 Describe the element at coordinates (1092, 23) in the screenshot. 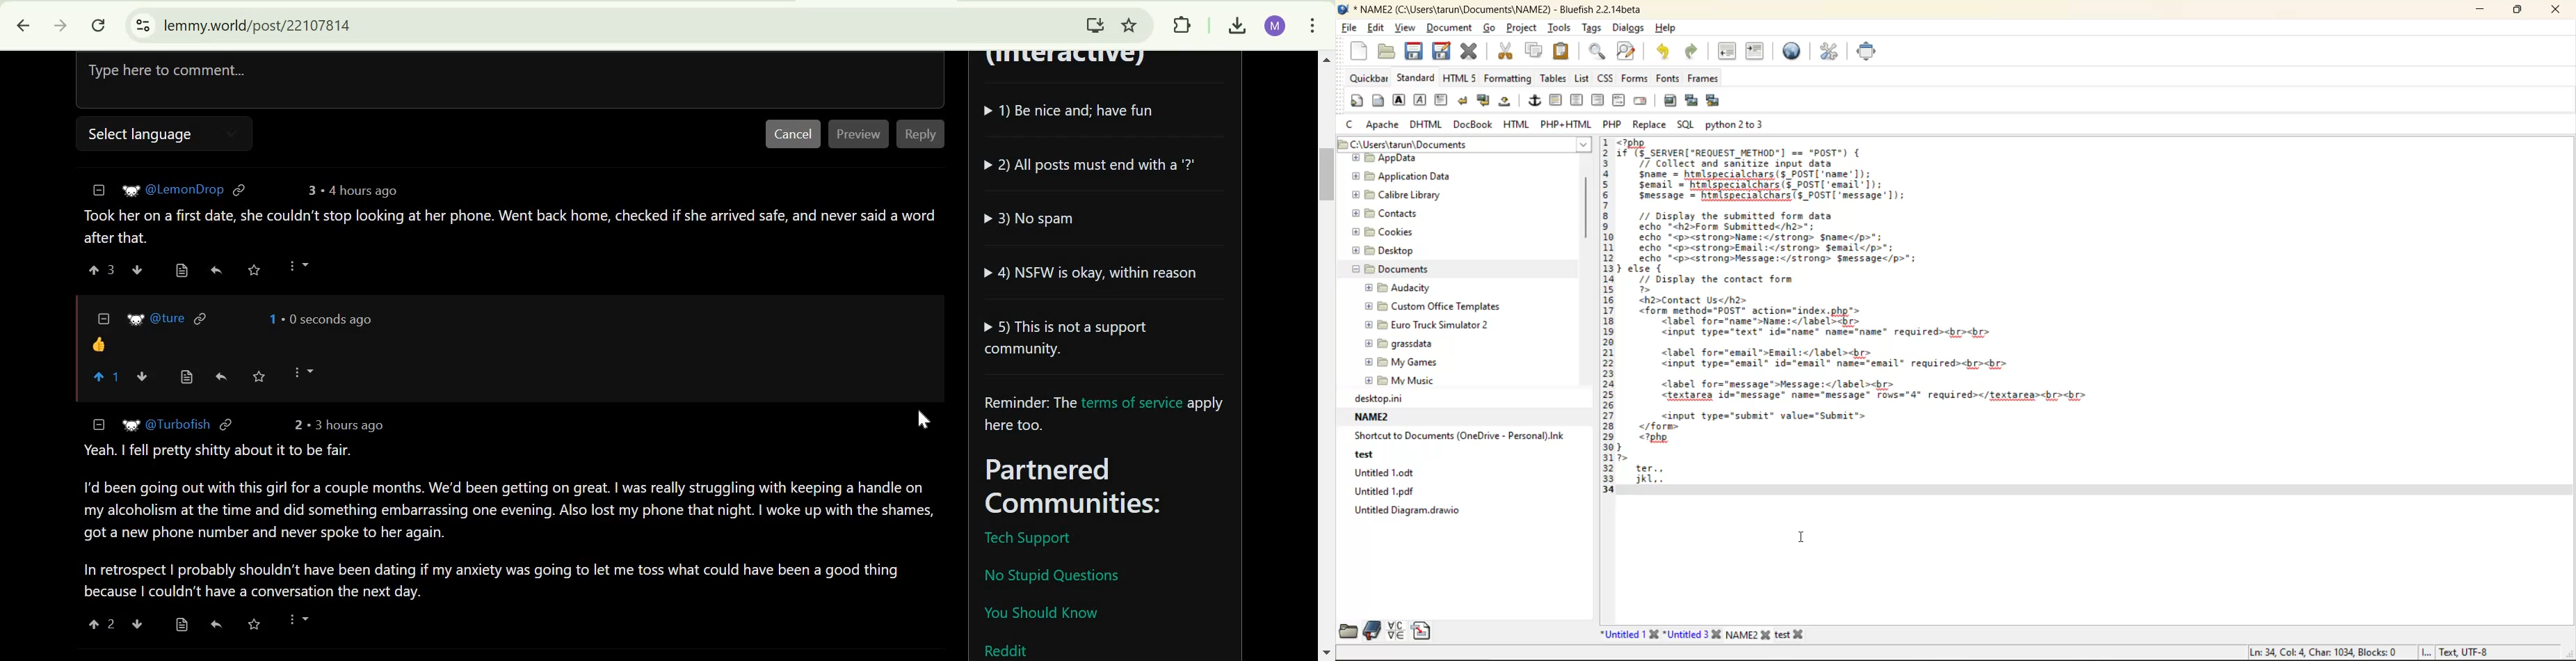

I see `Install Lemmy.World` at that location.